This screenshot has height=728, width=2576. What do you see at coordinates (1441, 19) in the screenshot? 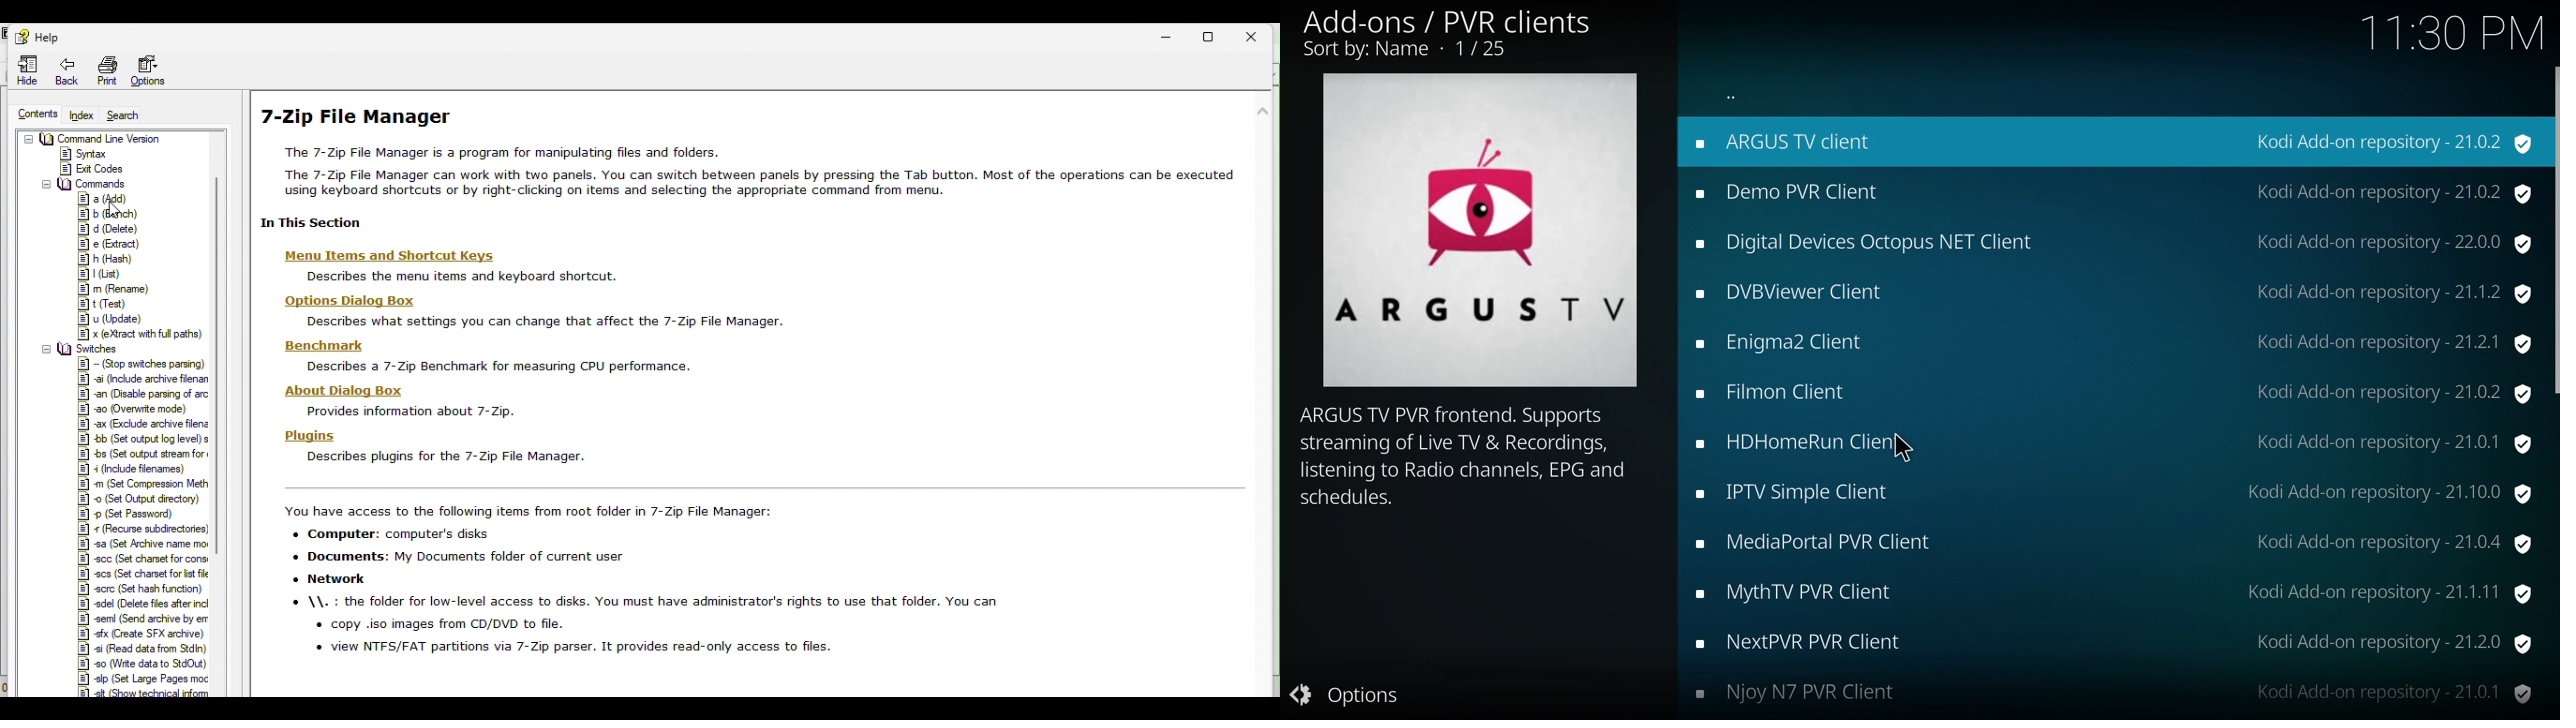
I see `Add-ons / PVR clients` at bounding box center [1441, 19].